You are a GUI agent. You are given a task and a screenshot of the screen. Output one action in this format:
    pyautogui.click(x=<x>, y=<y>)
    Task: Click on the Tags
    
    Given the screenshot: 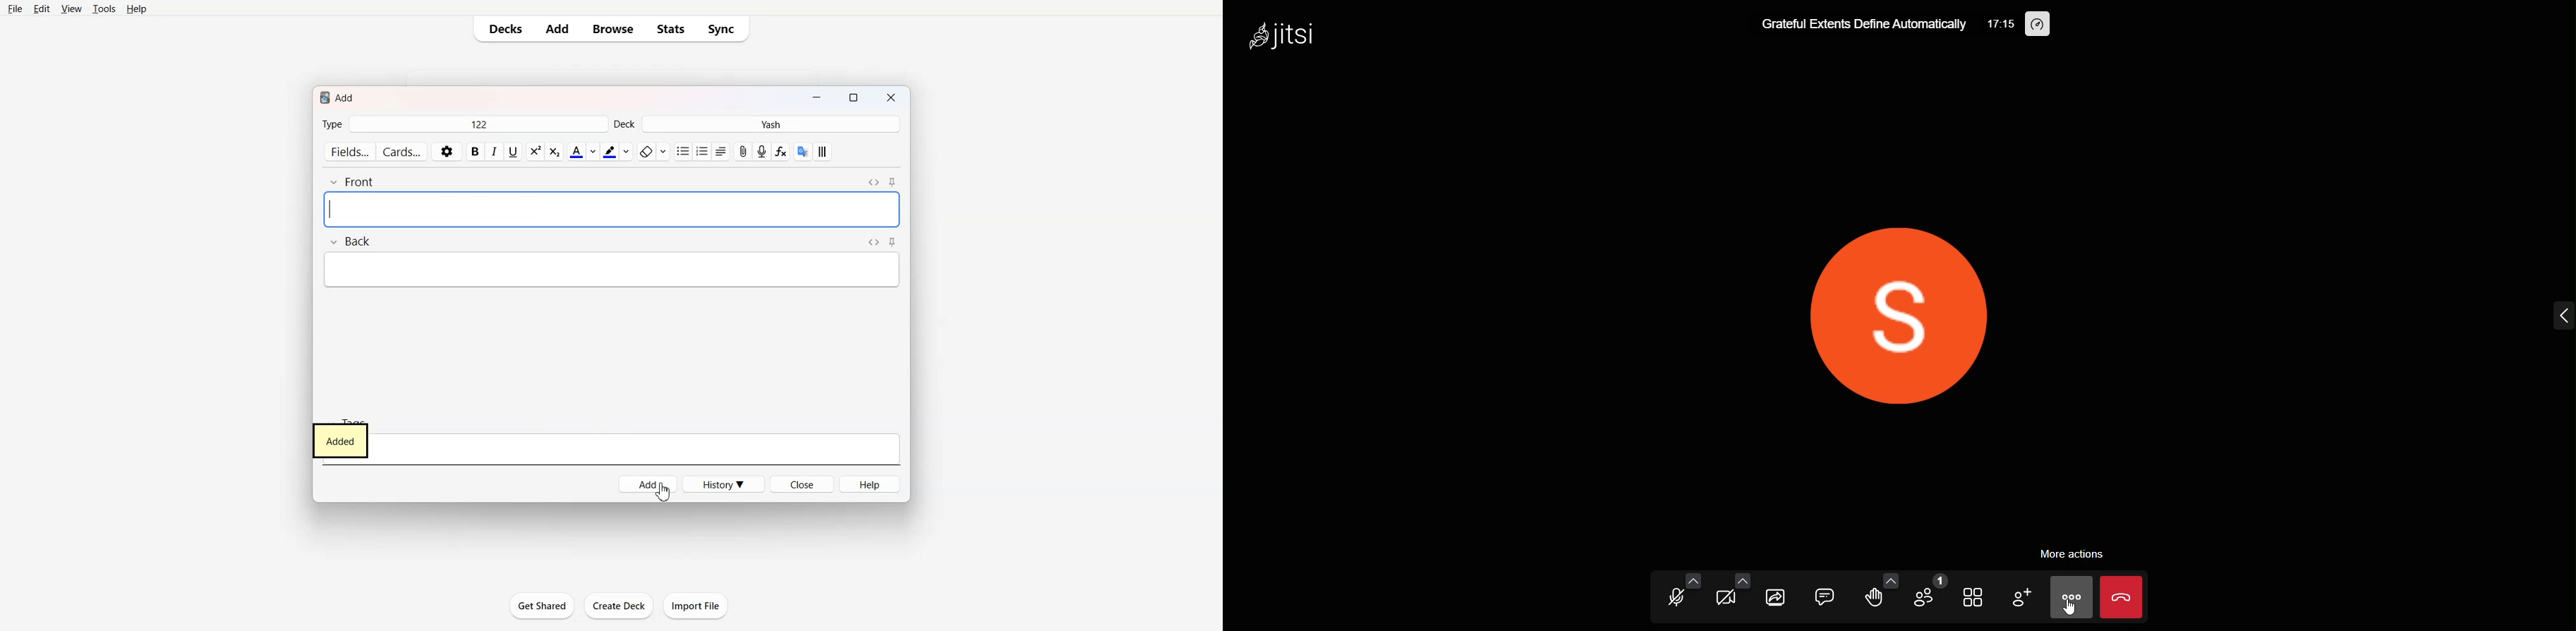 What is the action you would take?
    pyautogui.click(x=640, y=441)
    